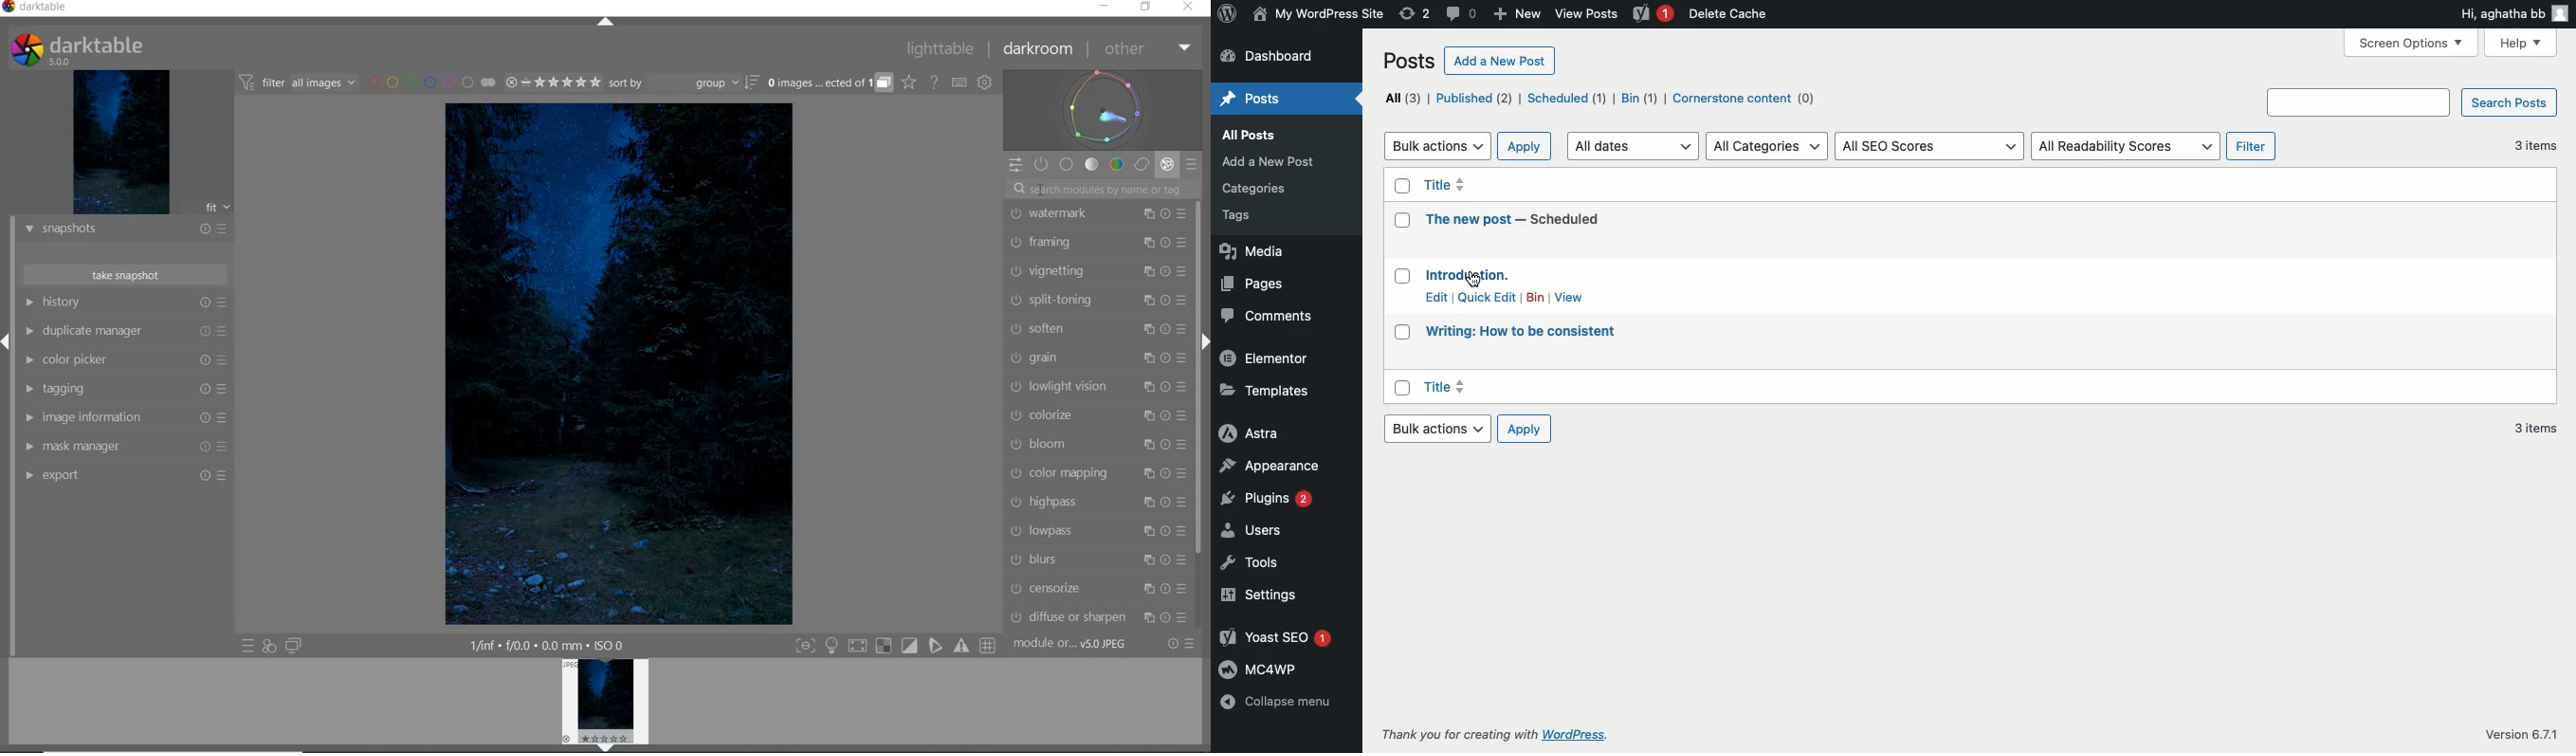 The width and height of the screenshot is (2576, 756). What do you see at coordinates (1256, 188) in the screenshot?
I see `Categories` at bounding box center [1256, 188].